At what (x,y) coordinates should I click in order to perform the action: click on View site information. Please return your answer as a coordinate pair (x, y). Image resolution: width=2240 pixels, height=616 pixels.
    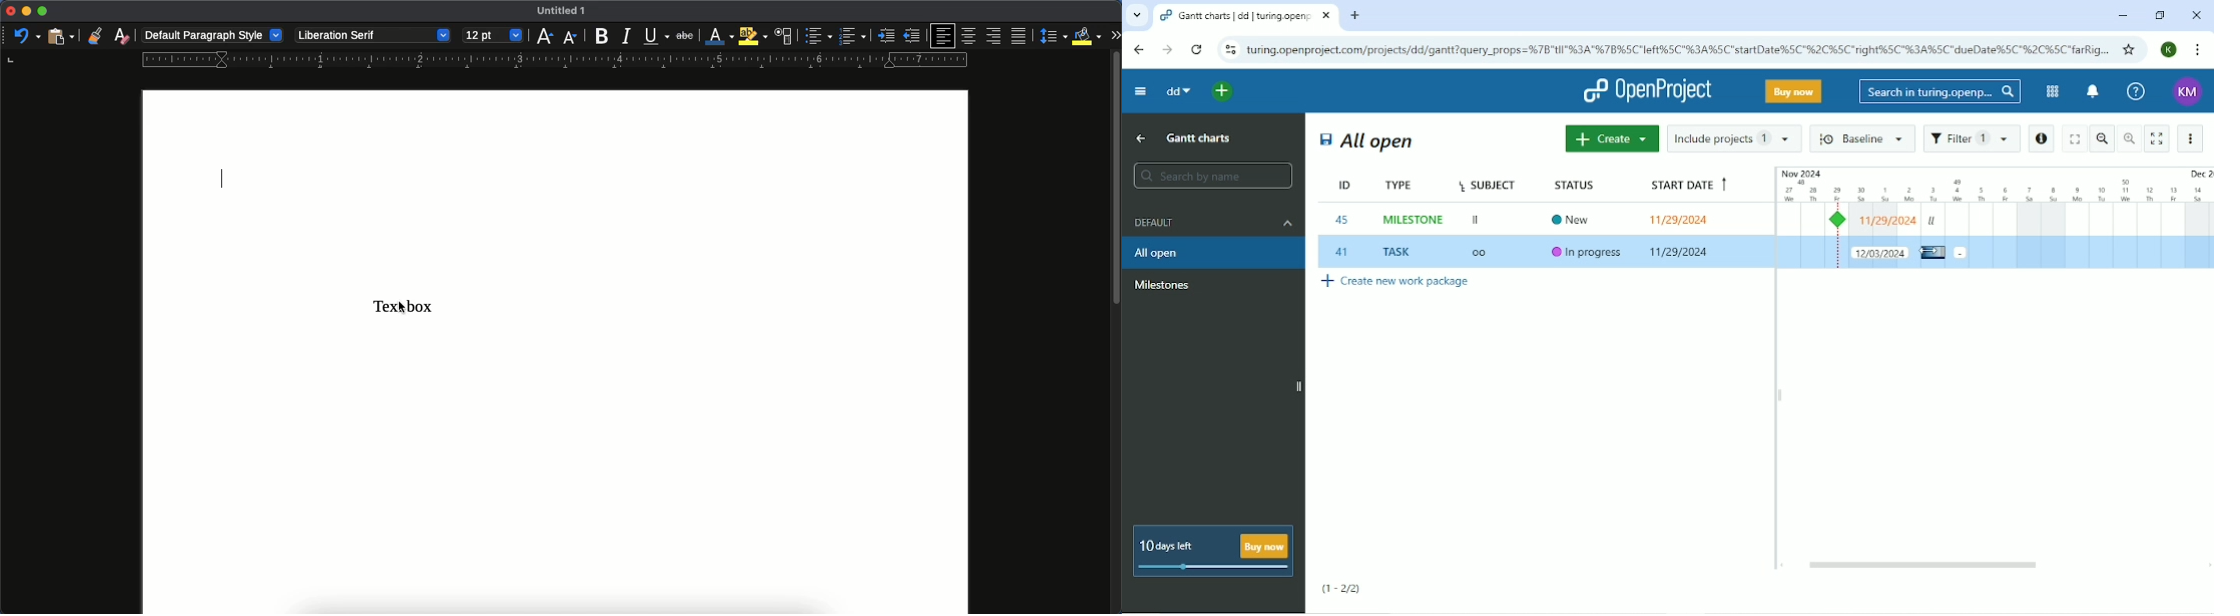
    Looking at the image, I should click on (1229, 50).